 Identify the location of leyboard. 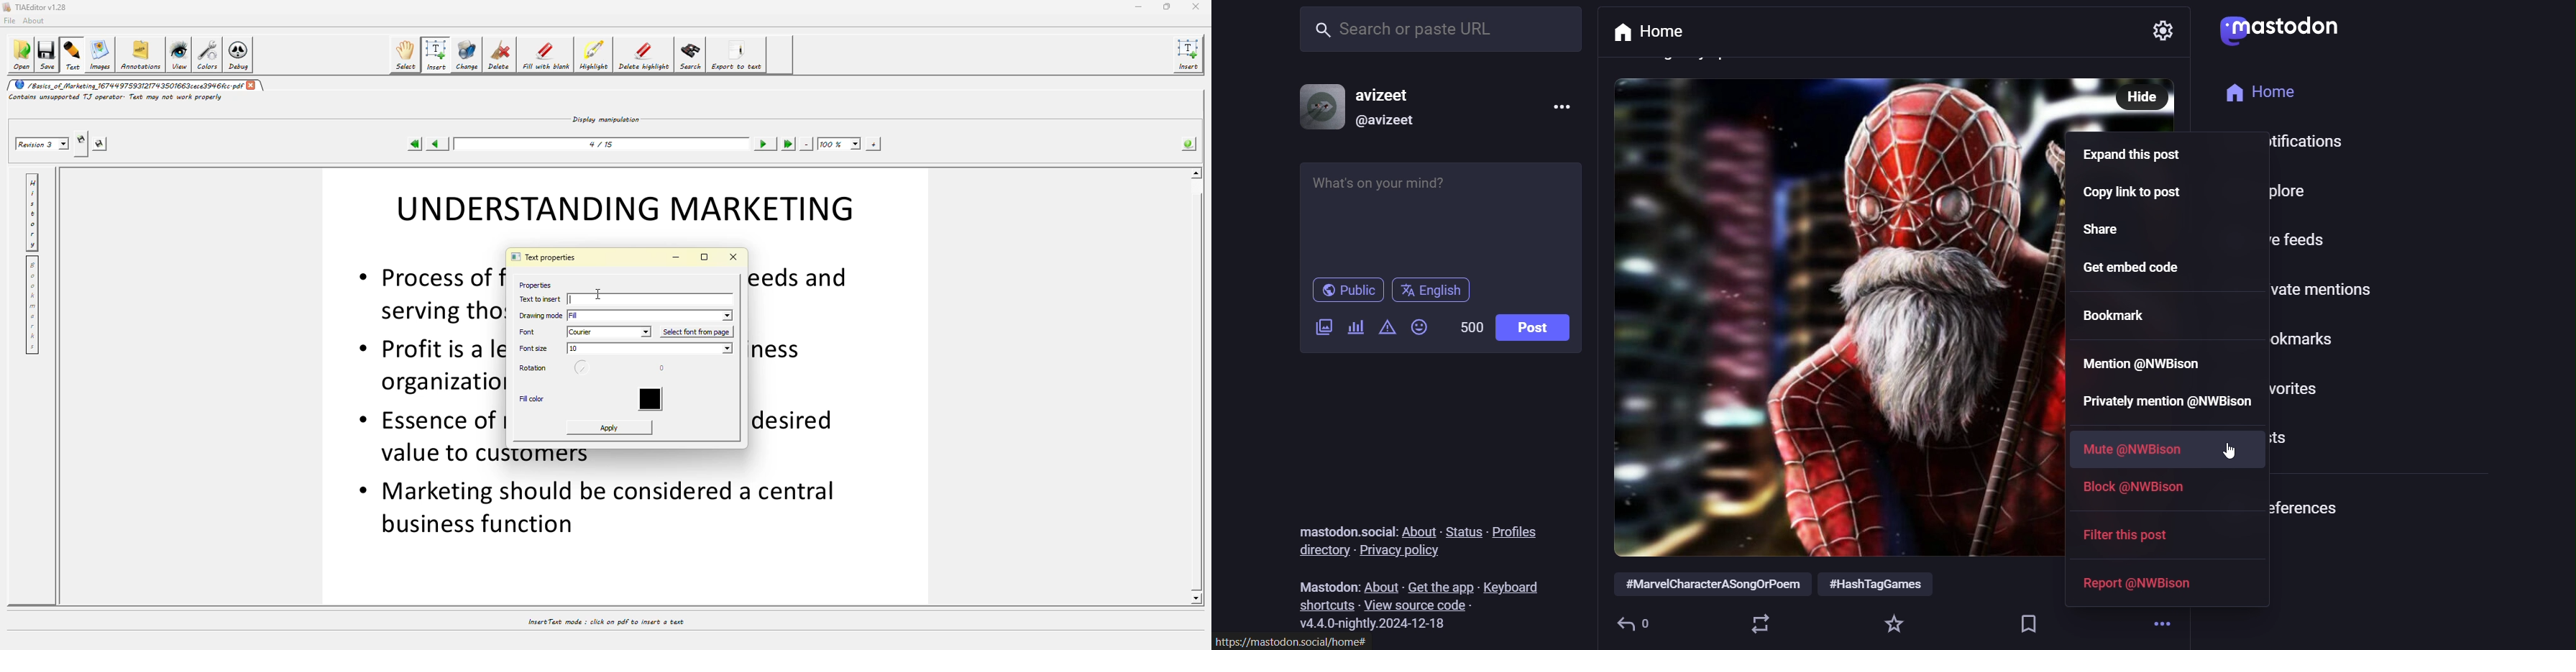
(1515, 581).